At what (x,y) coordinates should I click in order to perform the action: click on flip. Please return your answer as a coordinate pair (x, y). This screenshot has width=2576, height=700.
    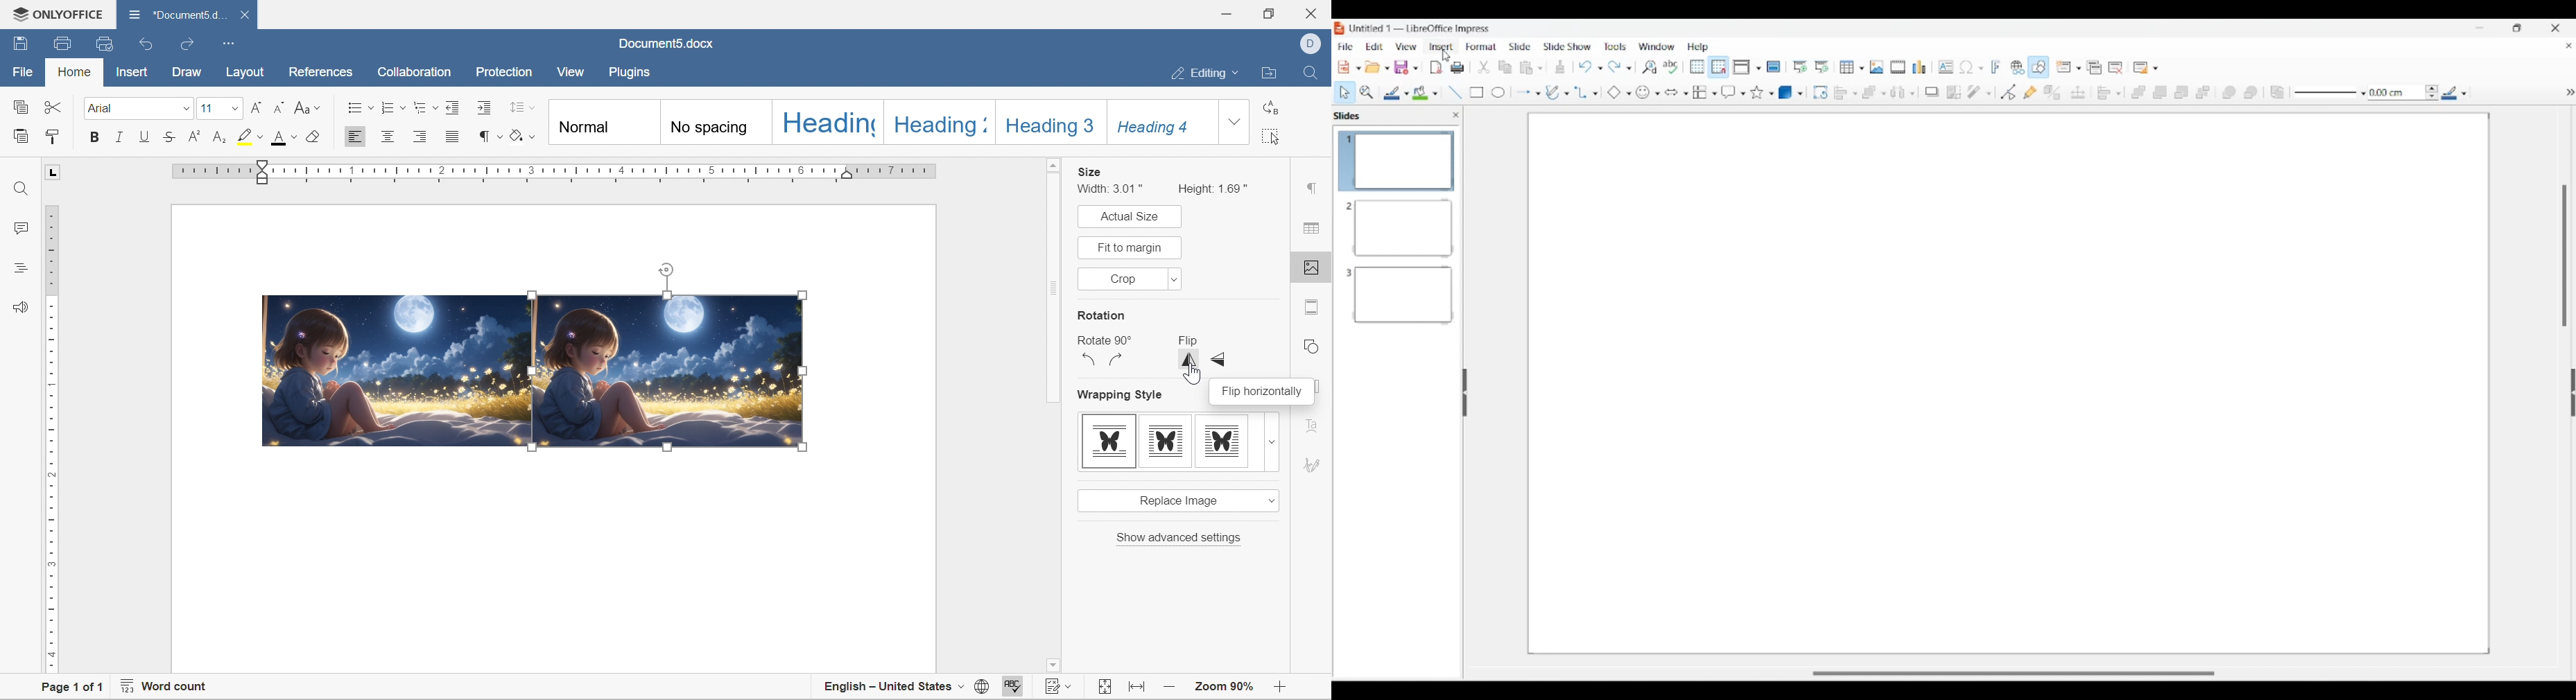
    Looking at the image, I should click on (1186, 340).